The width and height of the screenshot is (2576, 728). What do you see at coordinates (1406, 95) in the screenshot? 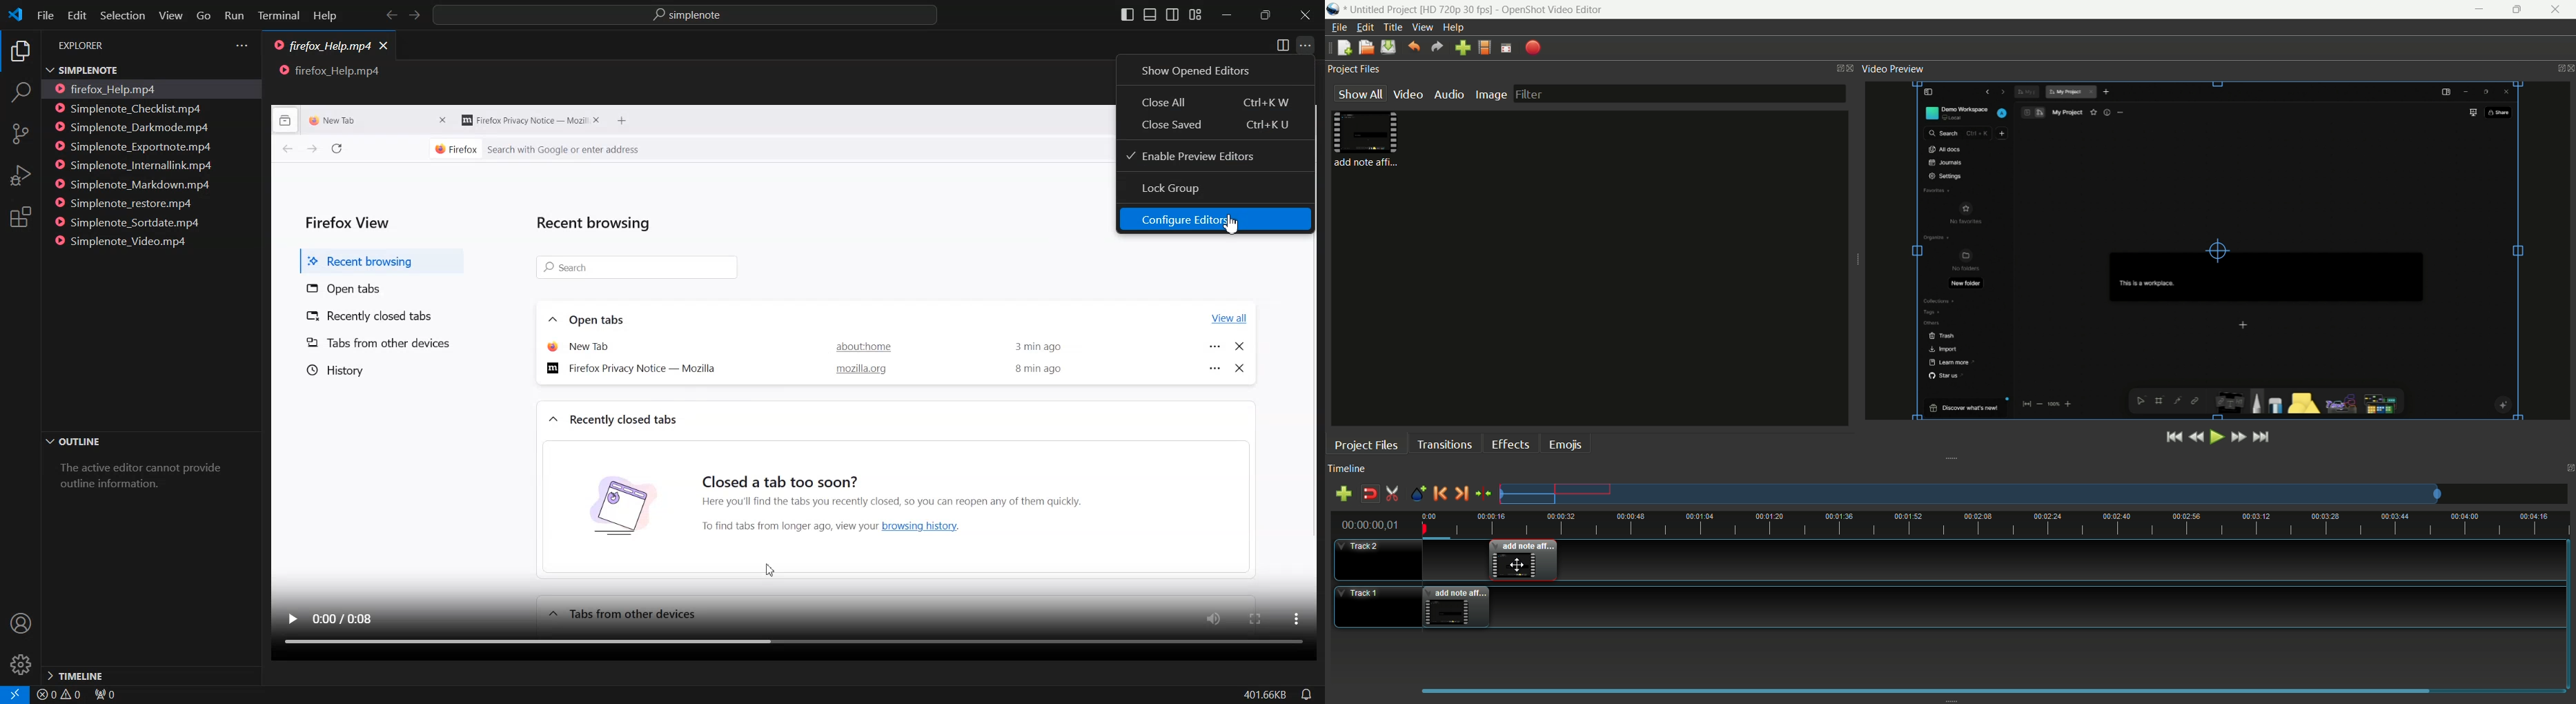
I see `video` at bounding box center [1406, 95].